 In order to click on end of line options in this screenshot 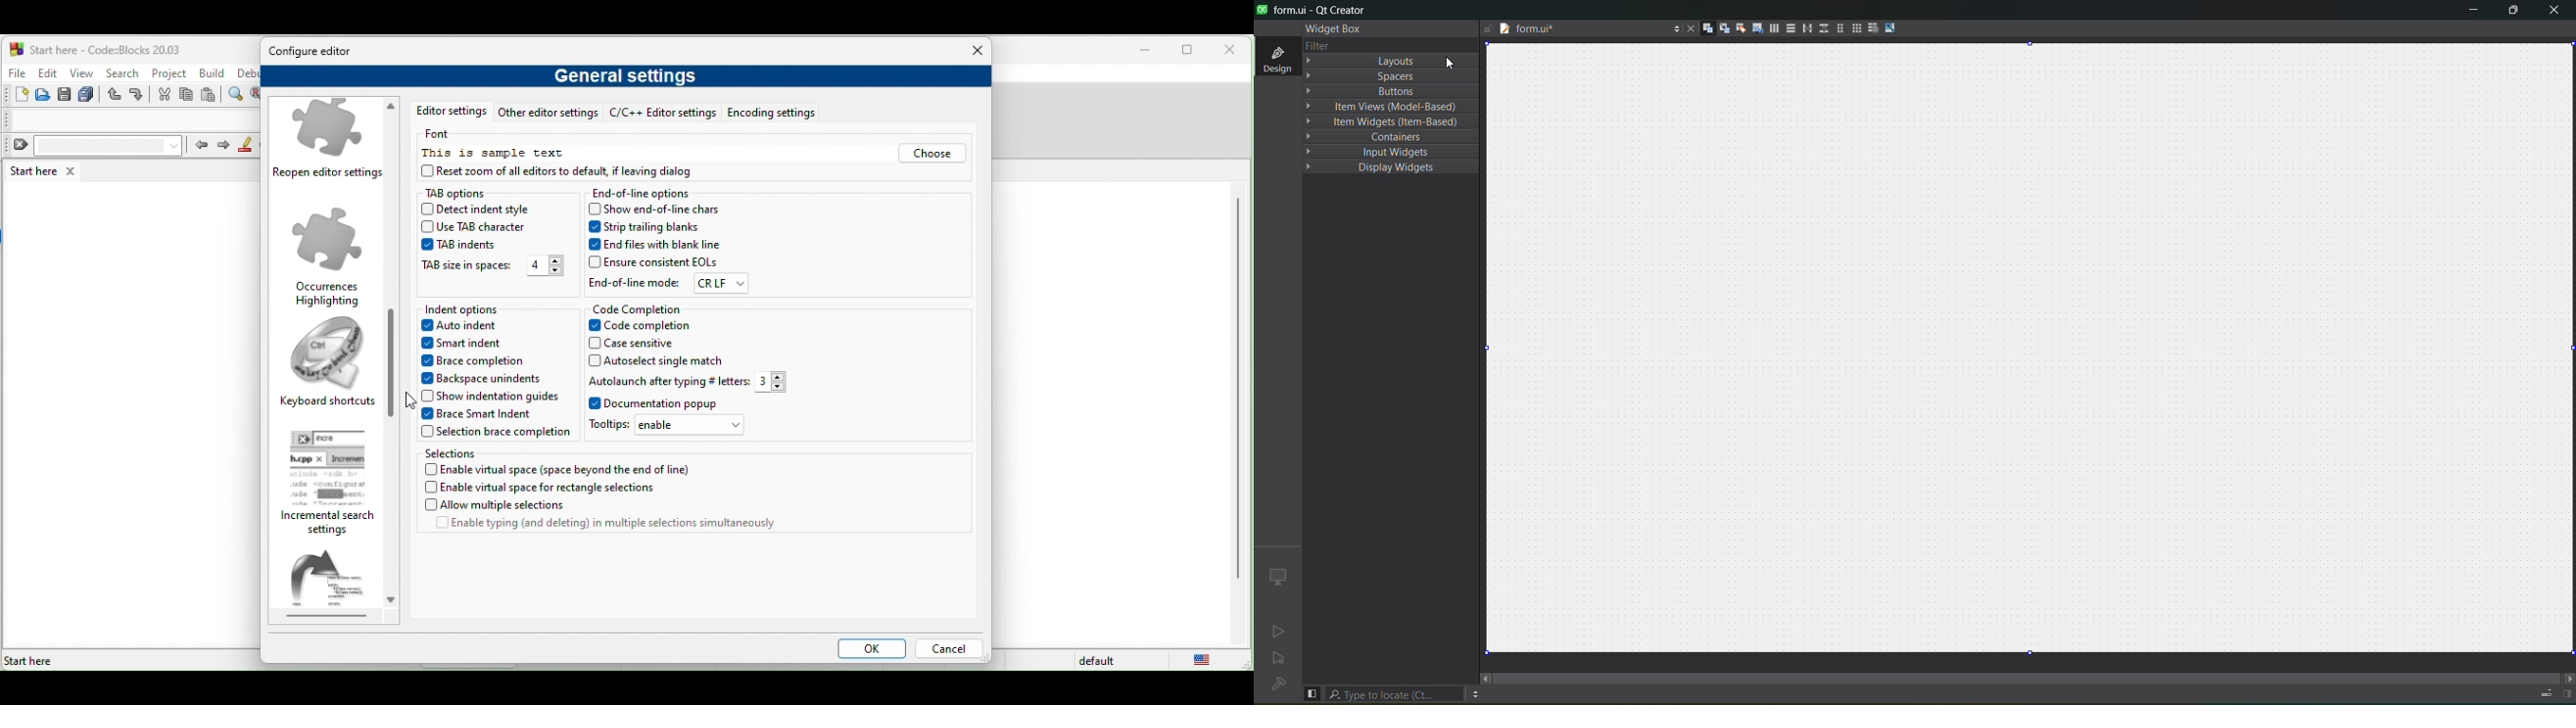, I will do `click(646, 194)`.